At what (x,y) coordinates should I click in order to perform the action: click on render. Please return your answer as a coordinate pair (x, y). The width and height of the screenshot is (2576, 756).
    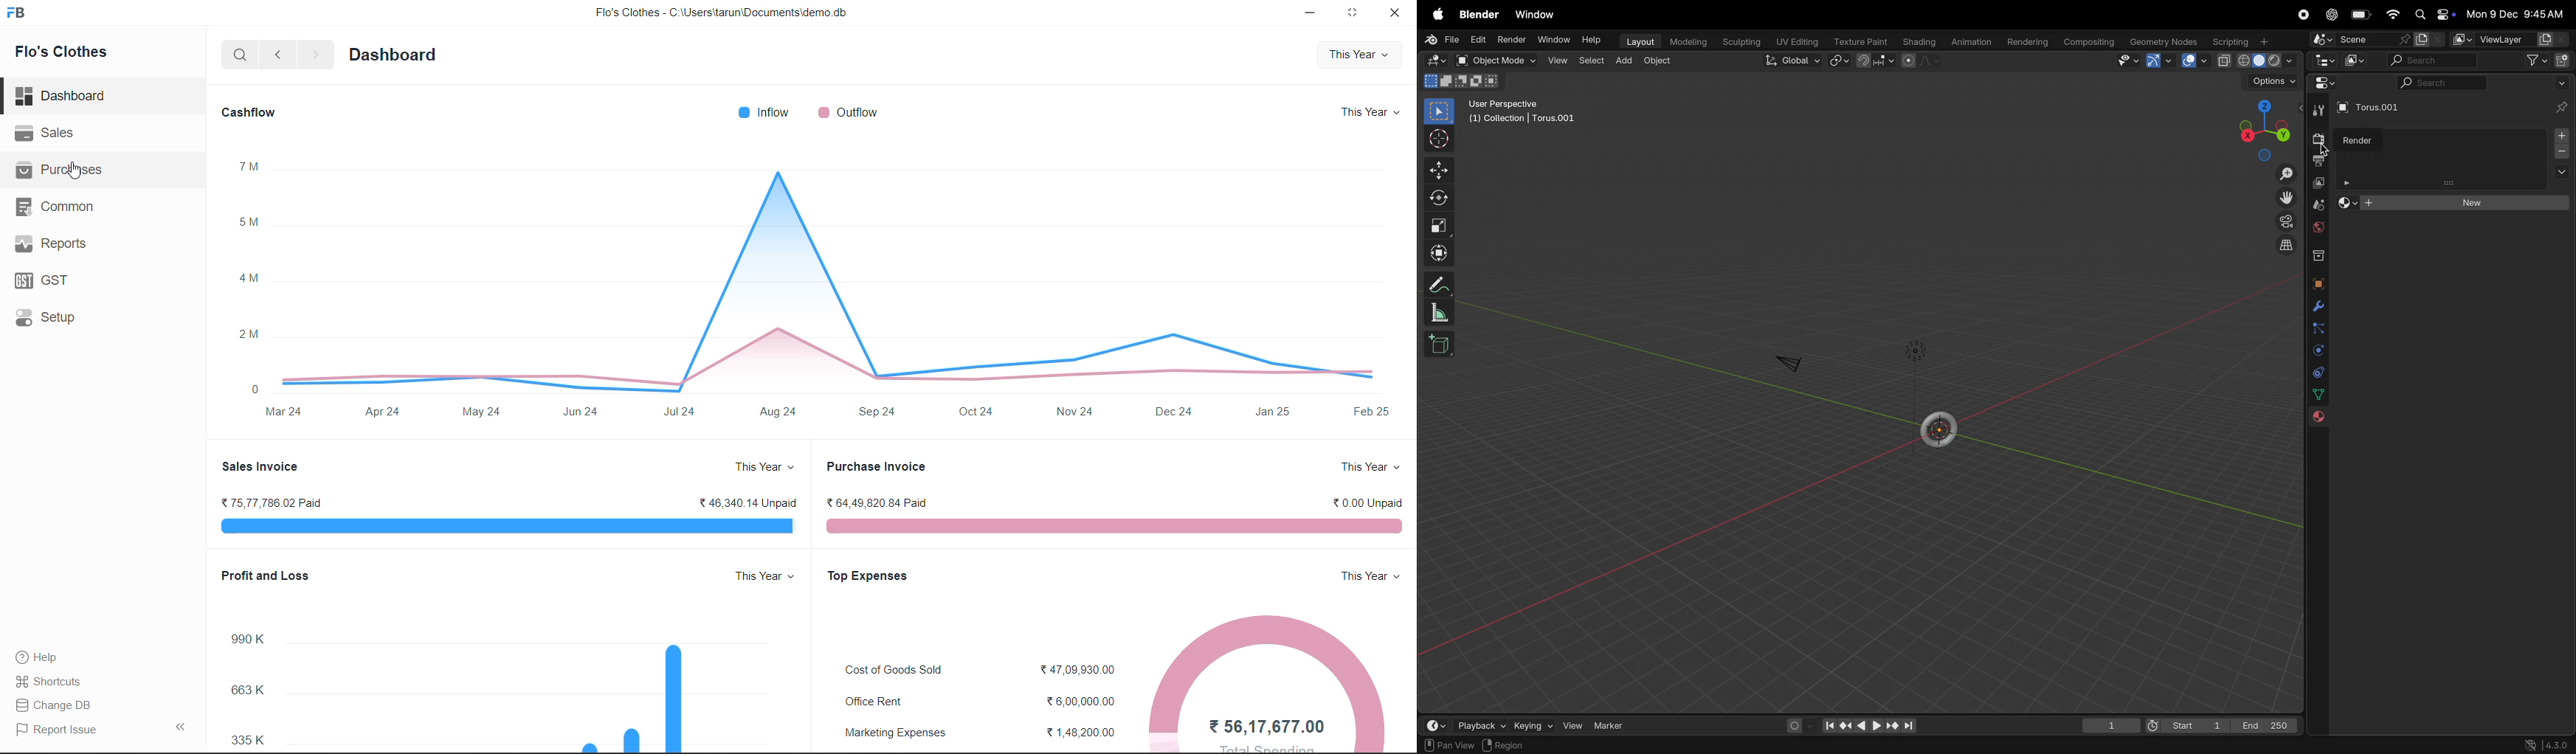
    Looking at the image, I should click on (2315, 137).